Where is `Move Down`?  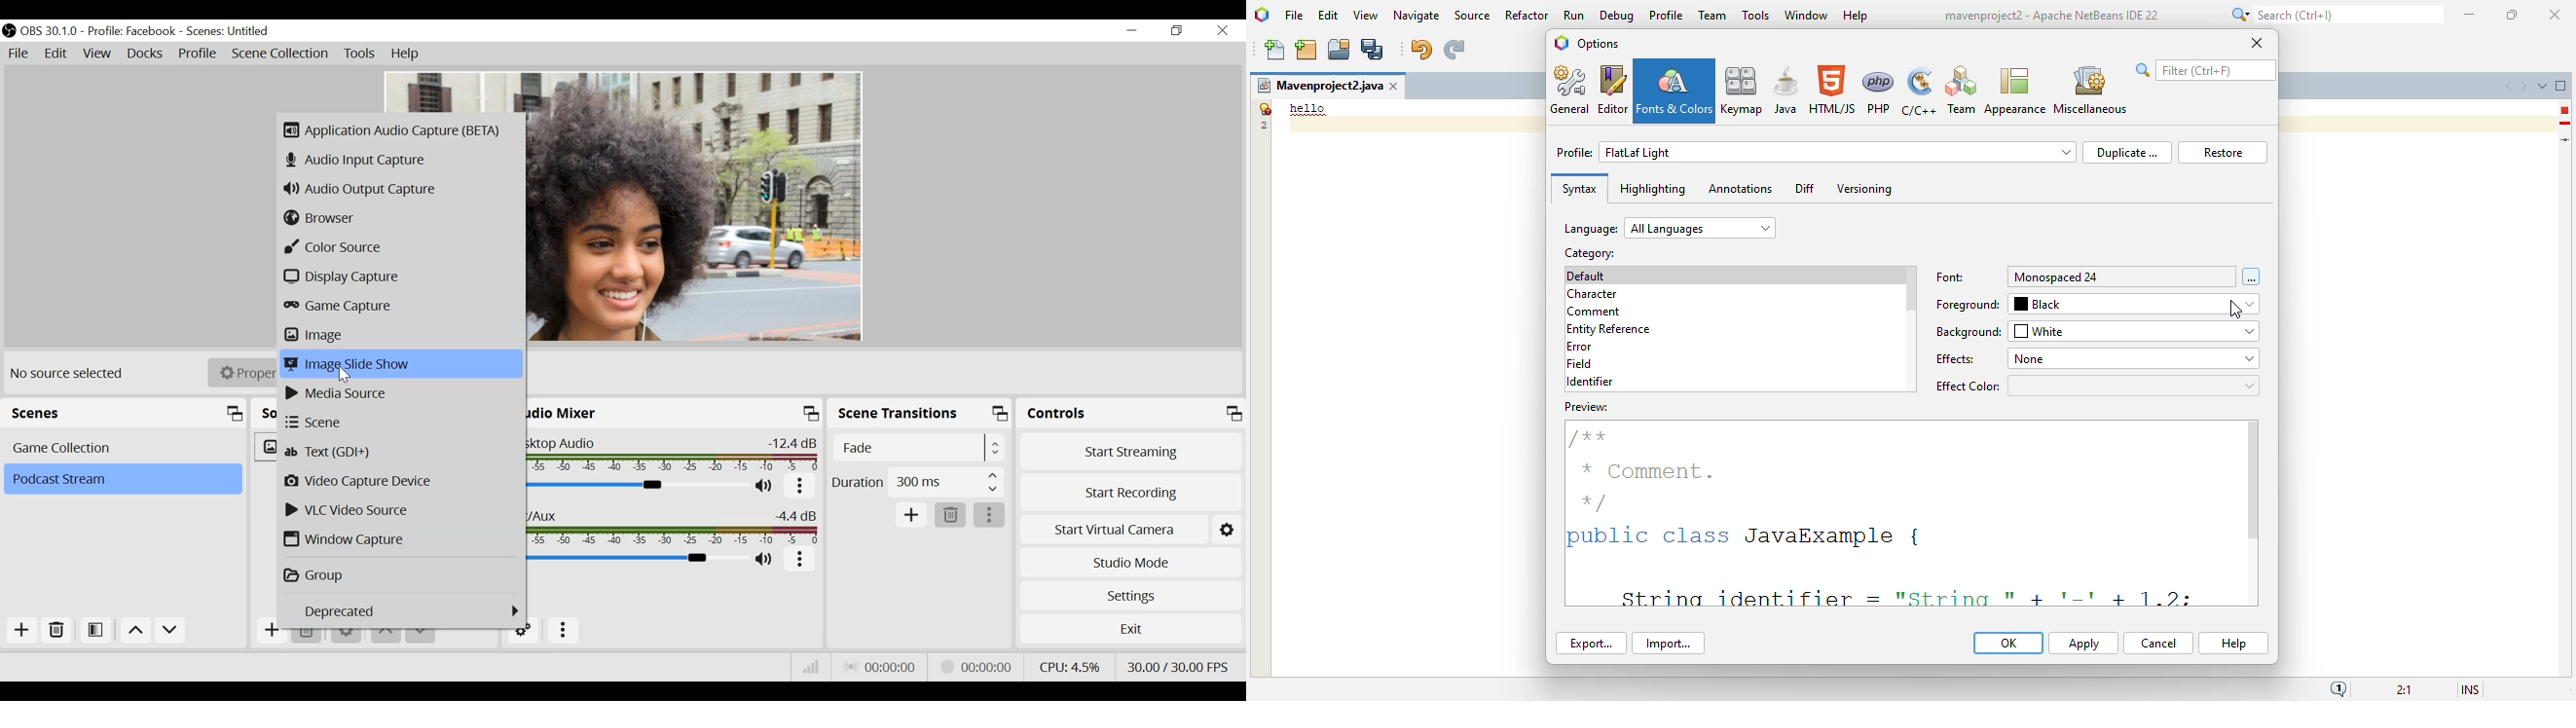
Move Down is located at coordinates (170, 632).